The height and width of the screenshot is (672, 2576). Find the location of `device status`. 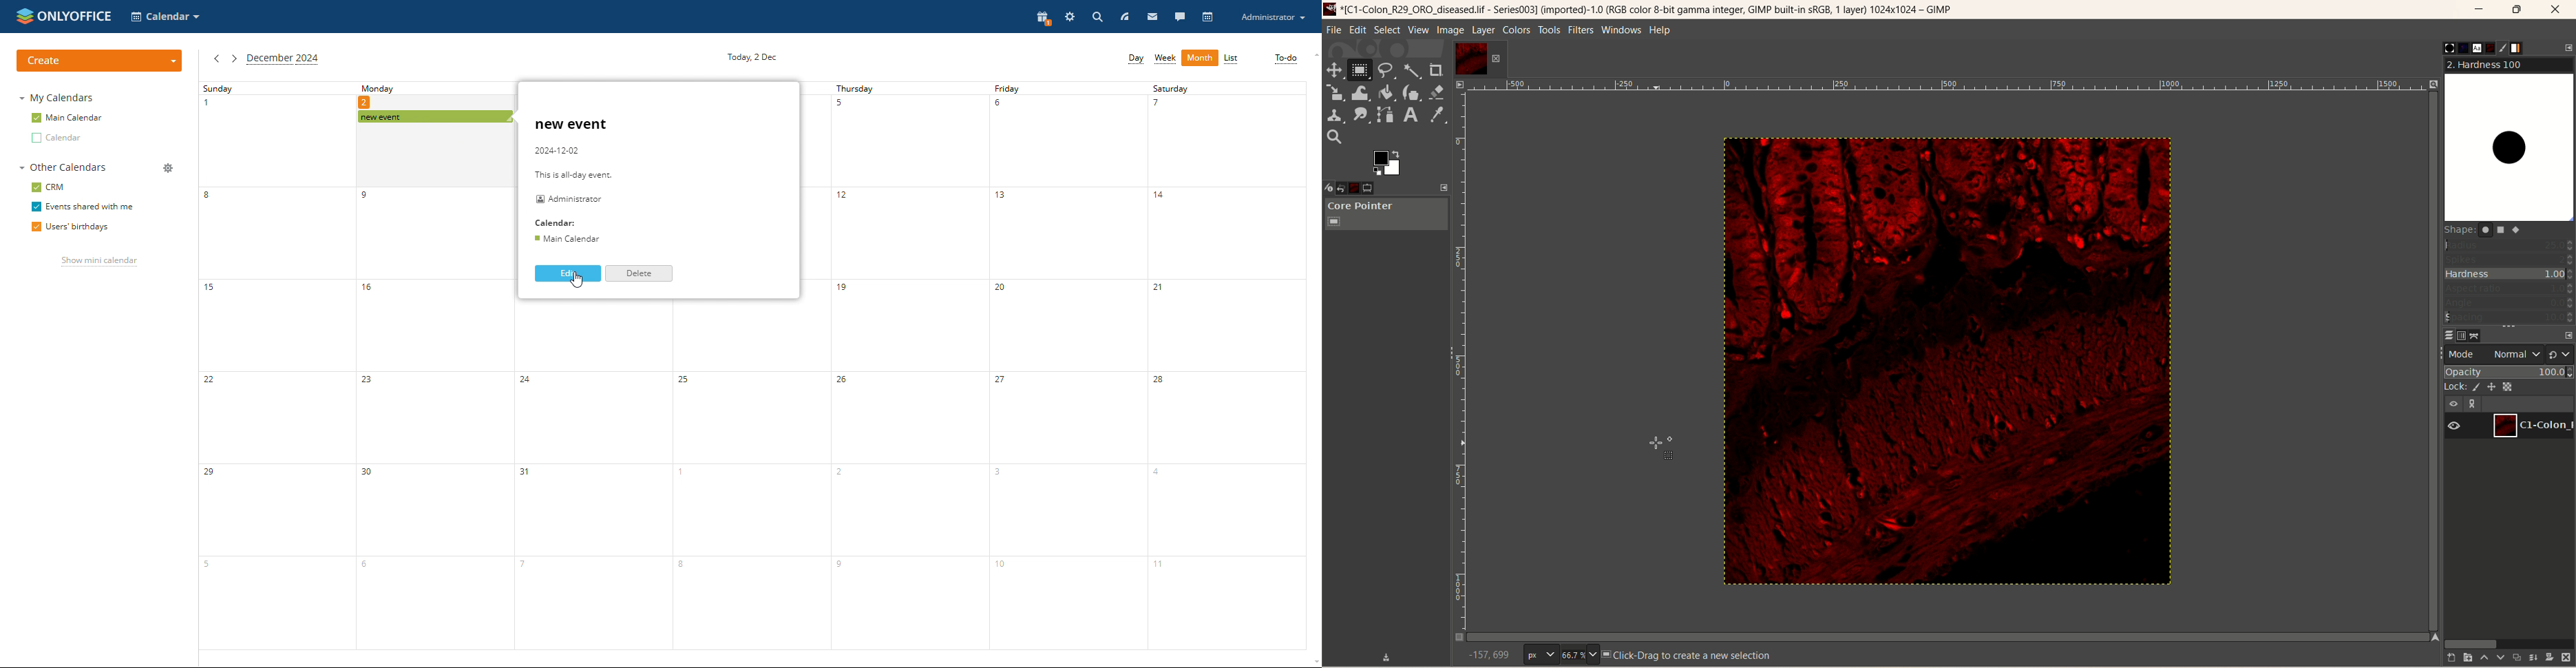

device status is located at coordinates (1330, 186).